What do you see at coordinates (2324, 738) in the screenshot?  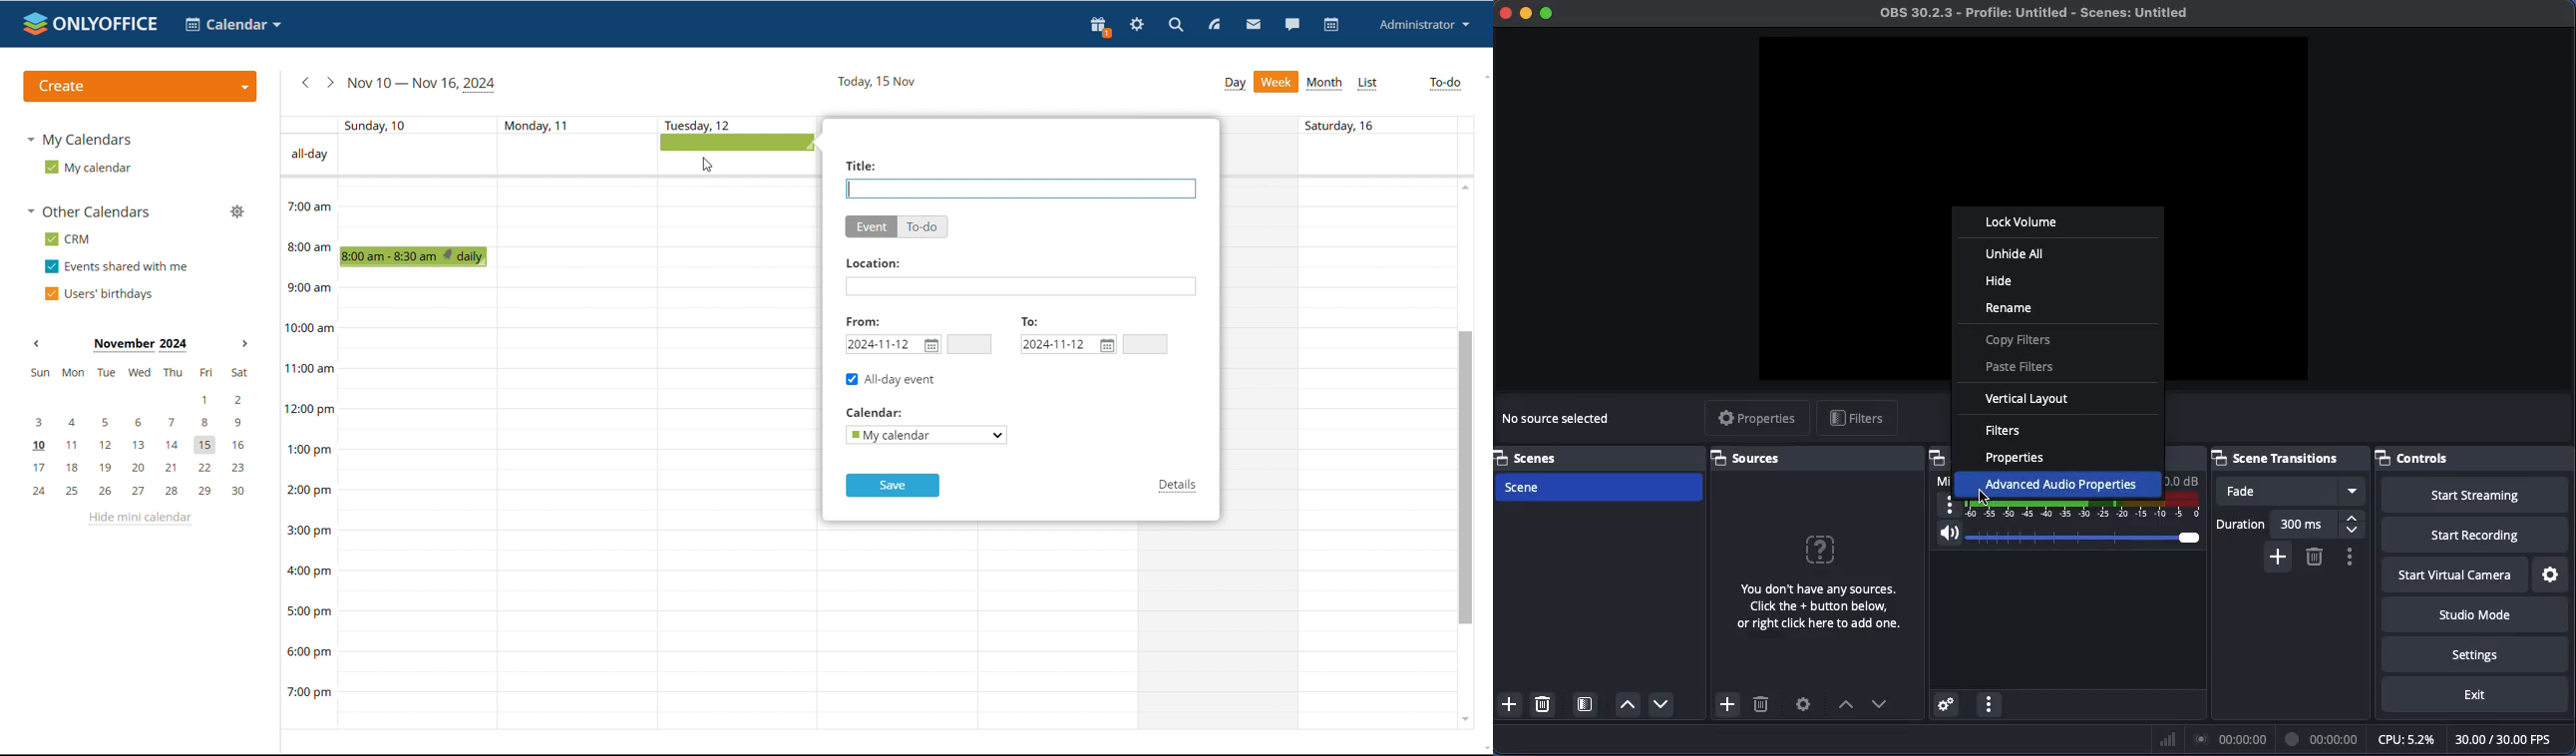 I see `Time` at bounding box center [2324, 738].